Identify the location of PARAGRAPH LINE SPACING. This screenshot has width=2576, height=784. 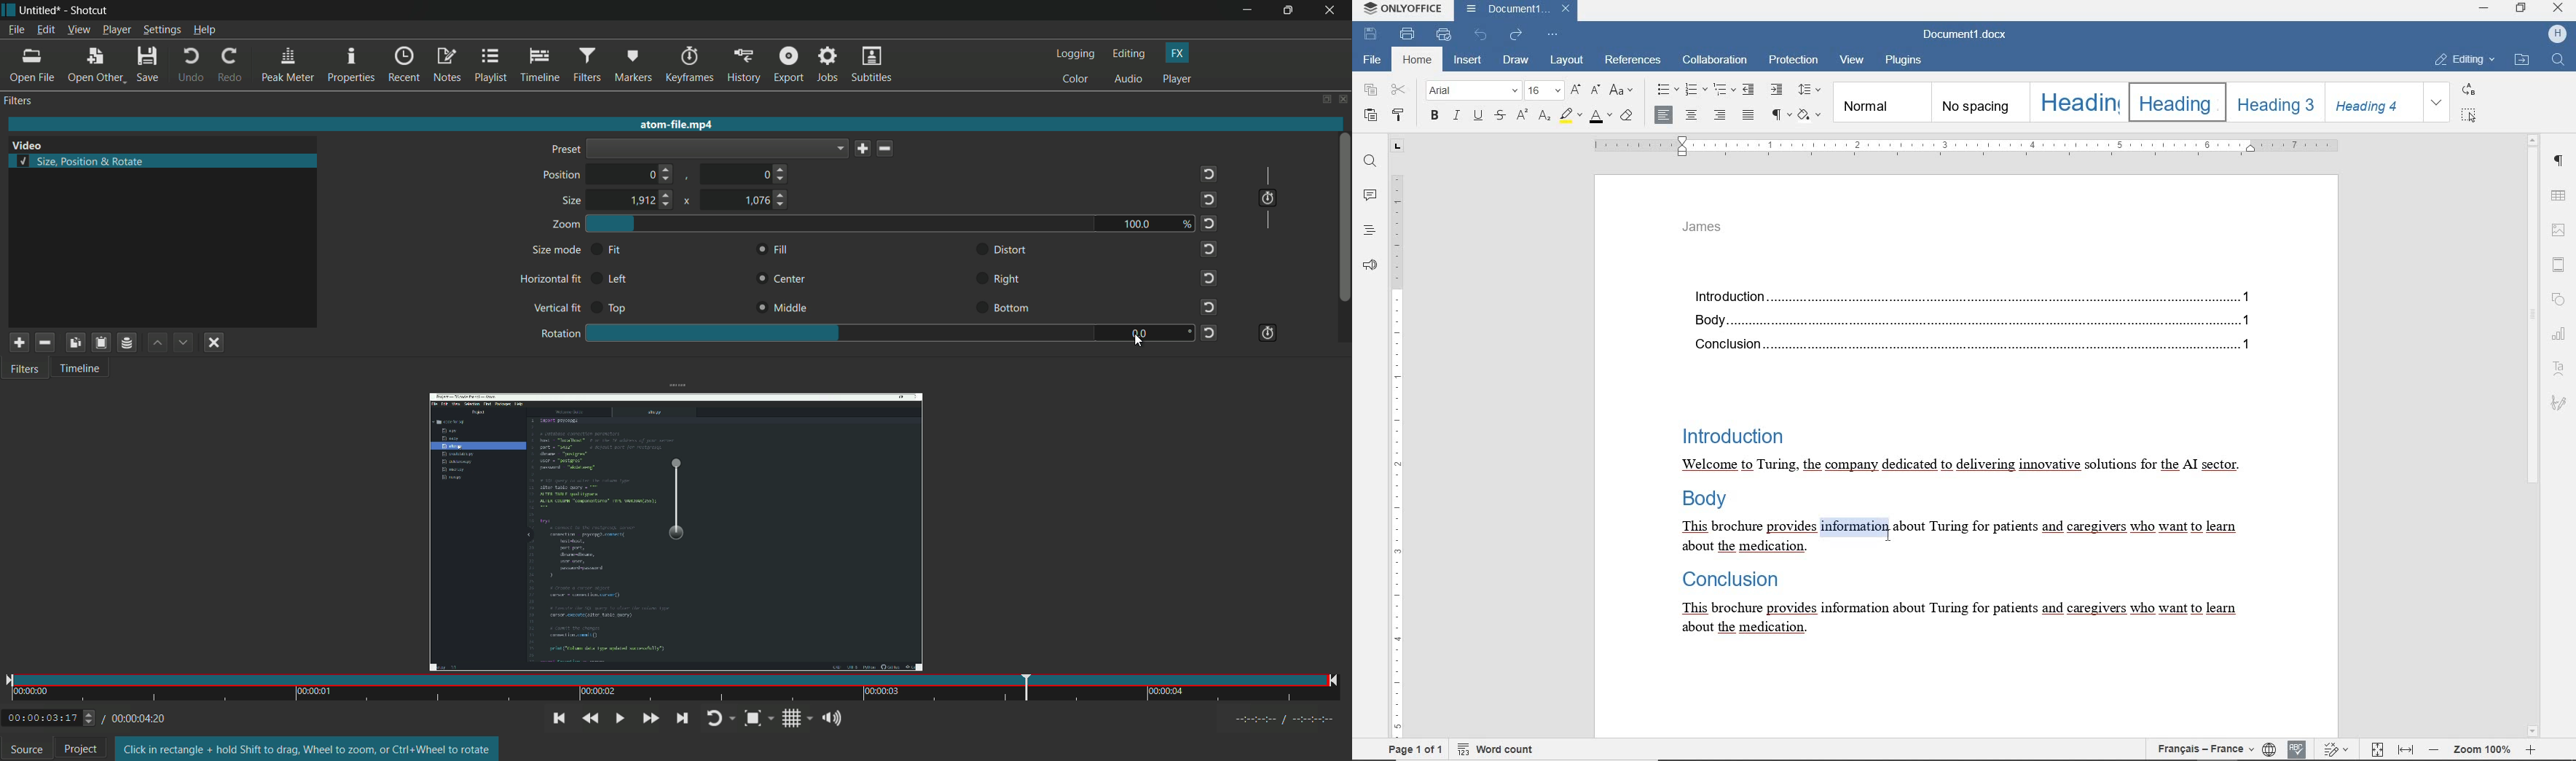
(1810, 90).